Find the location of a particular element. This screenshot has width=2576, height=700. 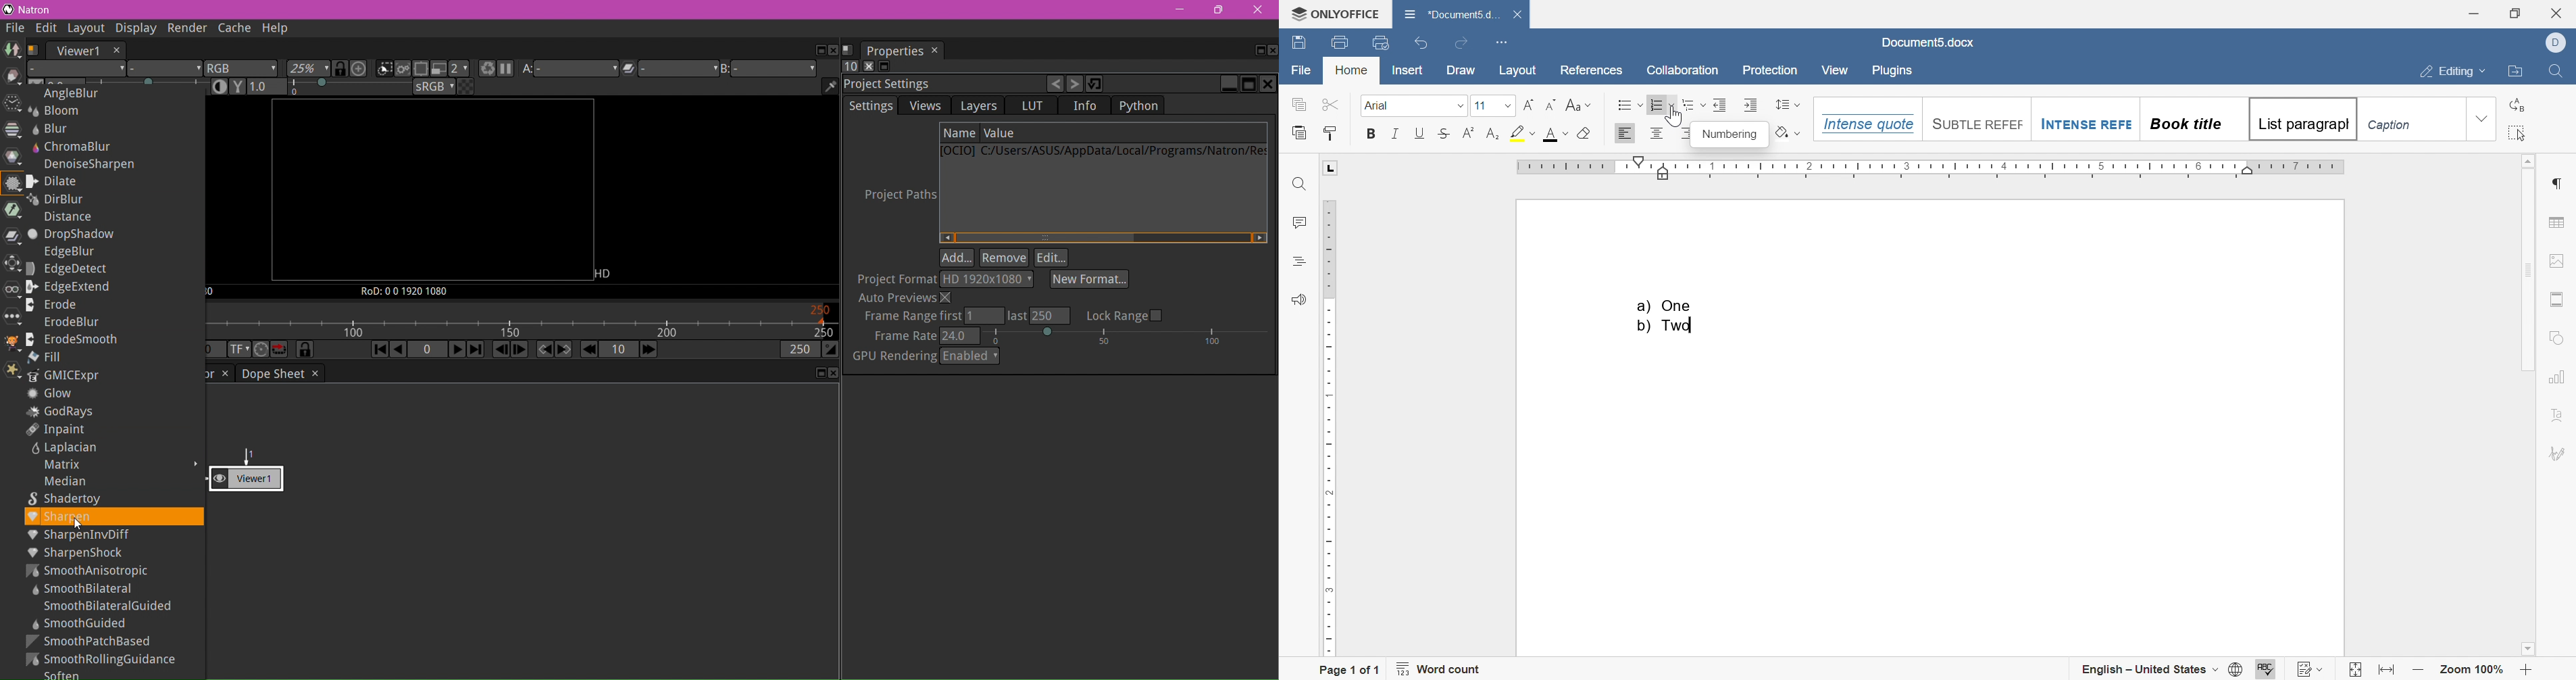

copy style is located at coordinates (1332, 132).